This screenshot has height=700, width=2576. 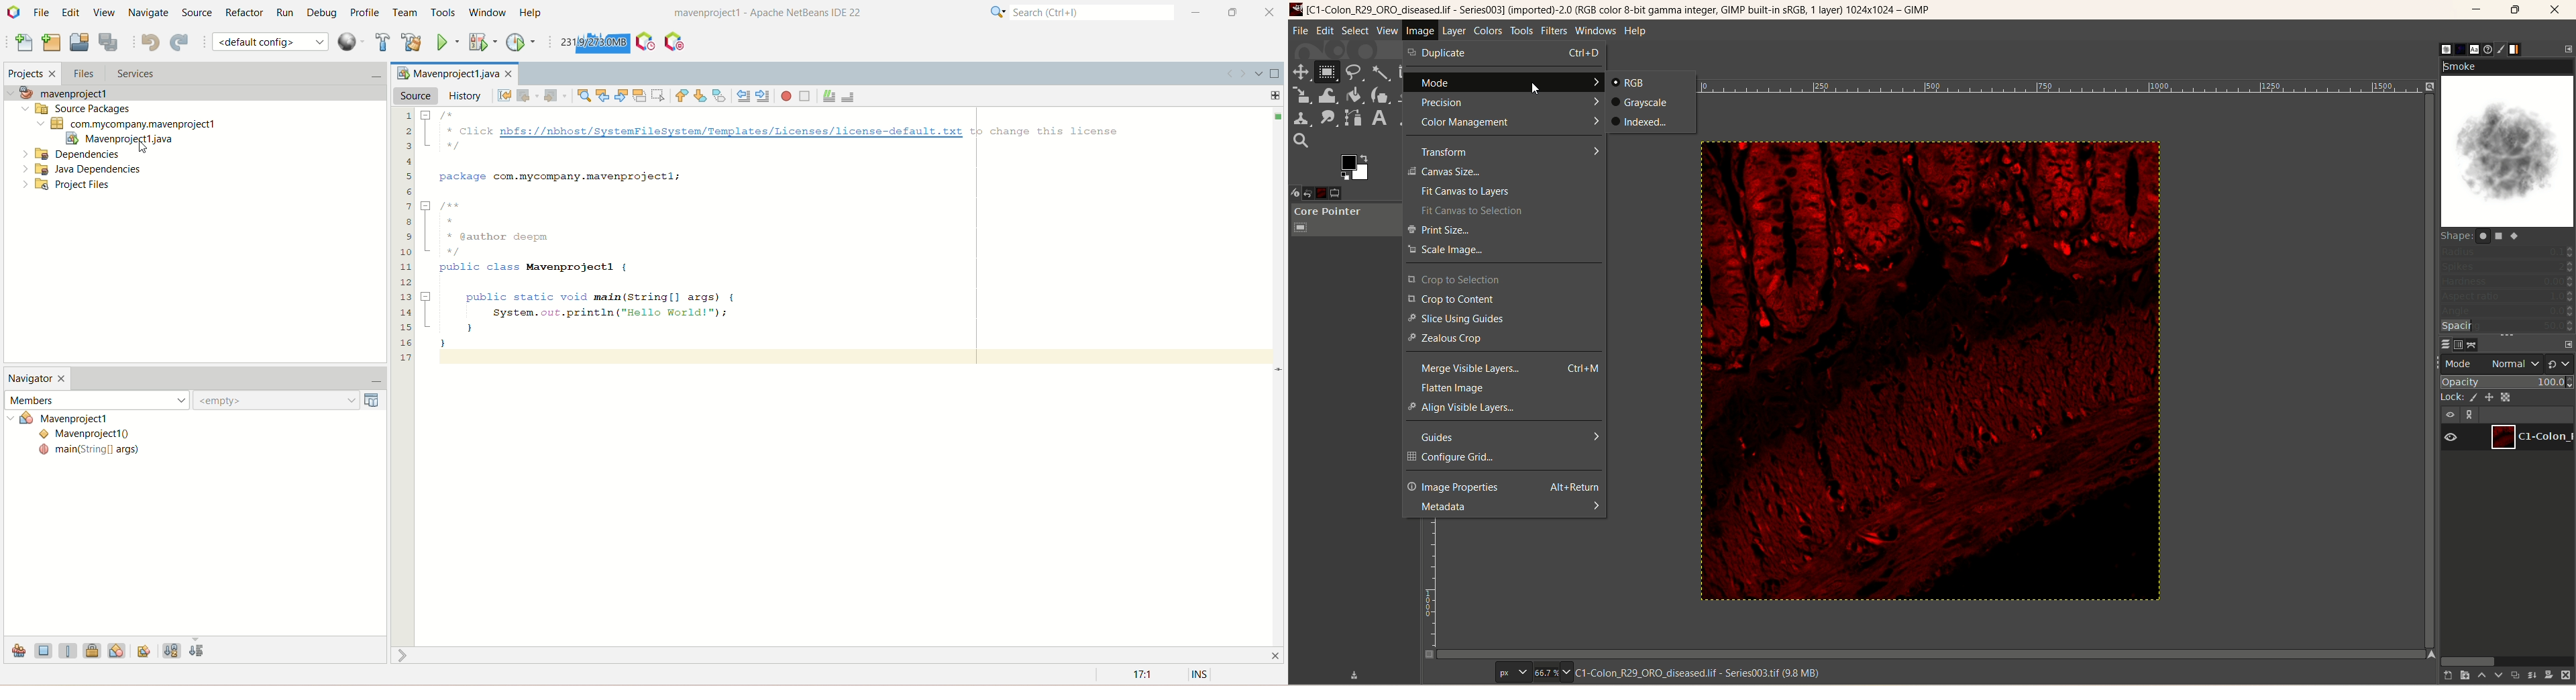 What do you see at coordinates (1387, 30) in the screenshot?
I see `view` at bounding box center [1387, 30].